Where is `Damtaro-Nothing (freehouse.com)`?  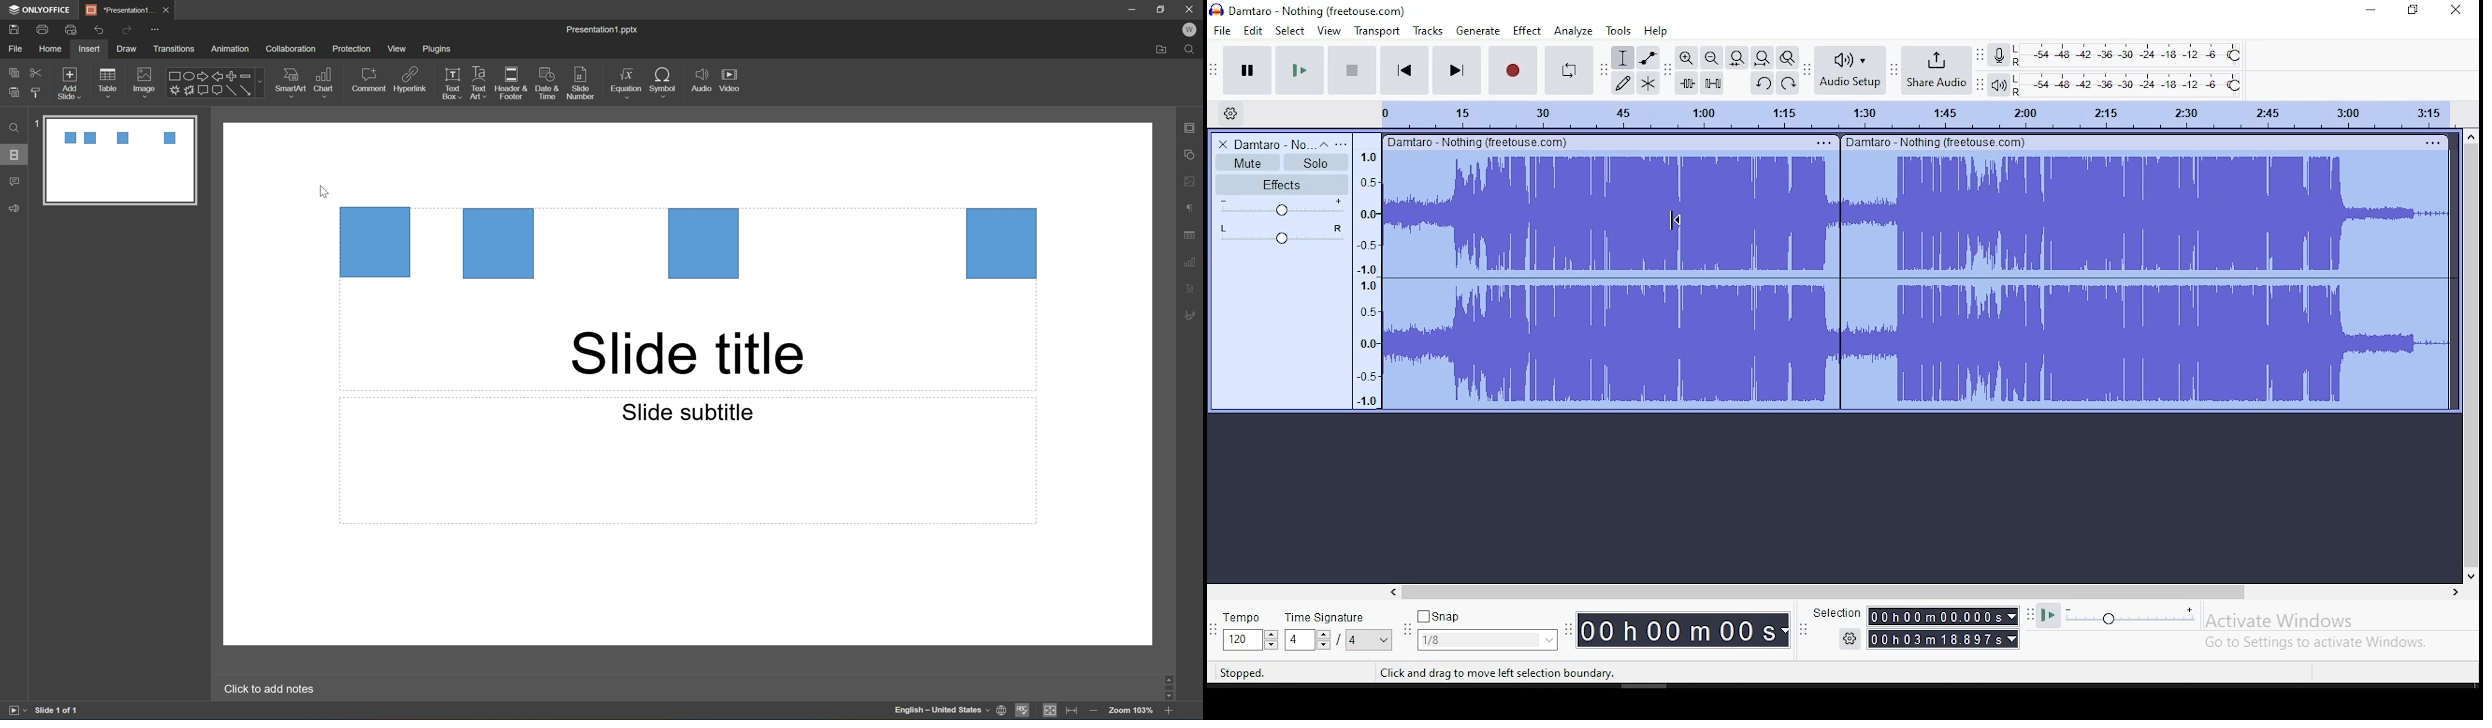 Damtaro-Nothing (freehouse.com) is located at coordinates (1937, 142).